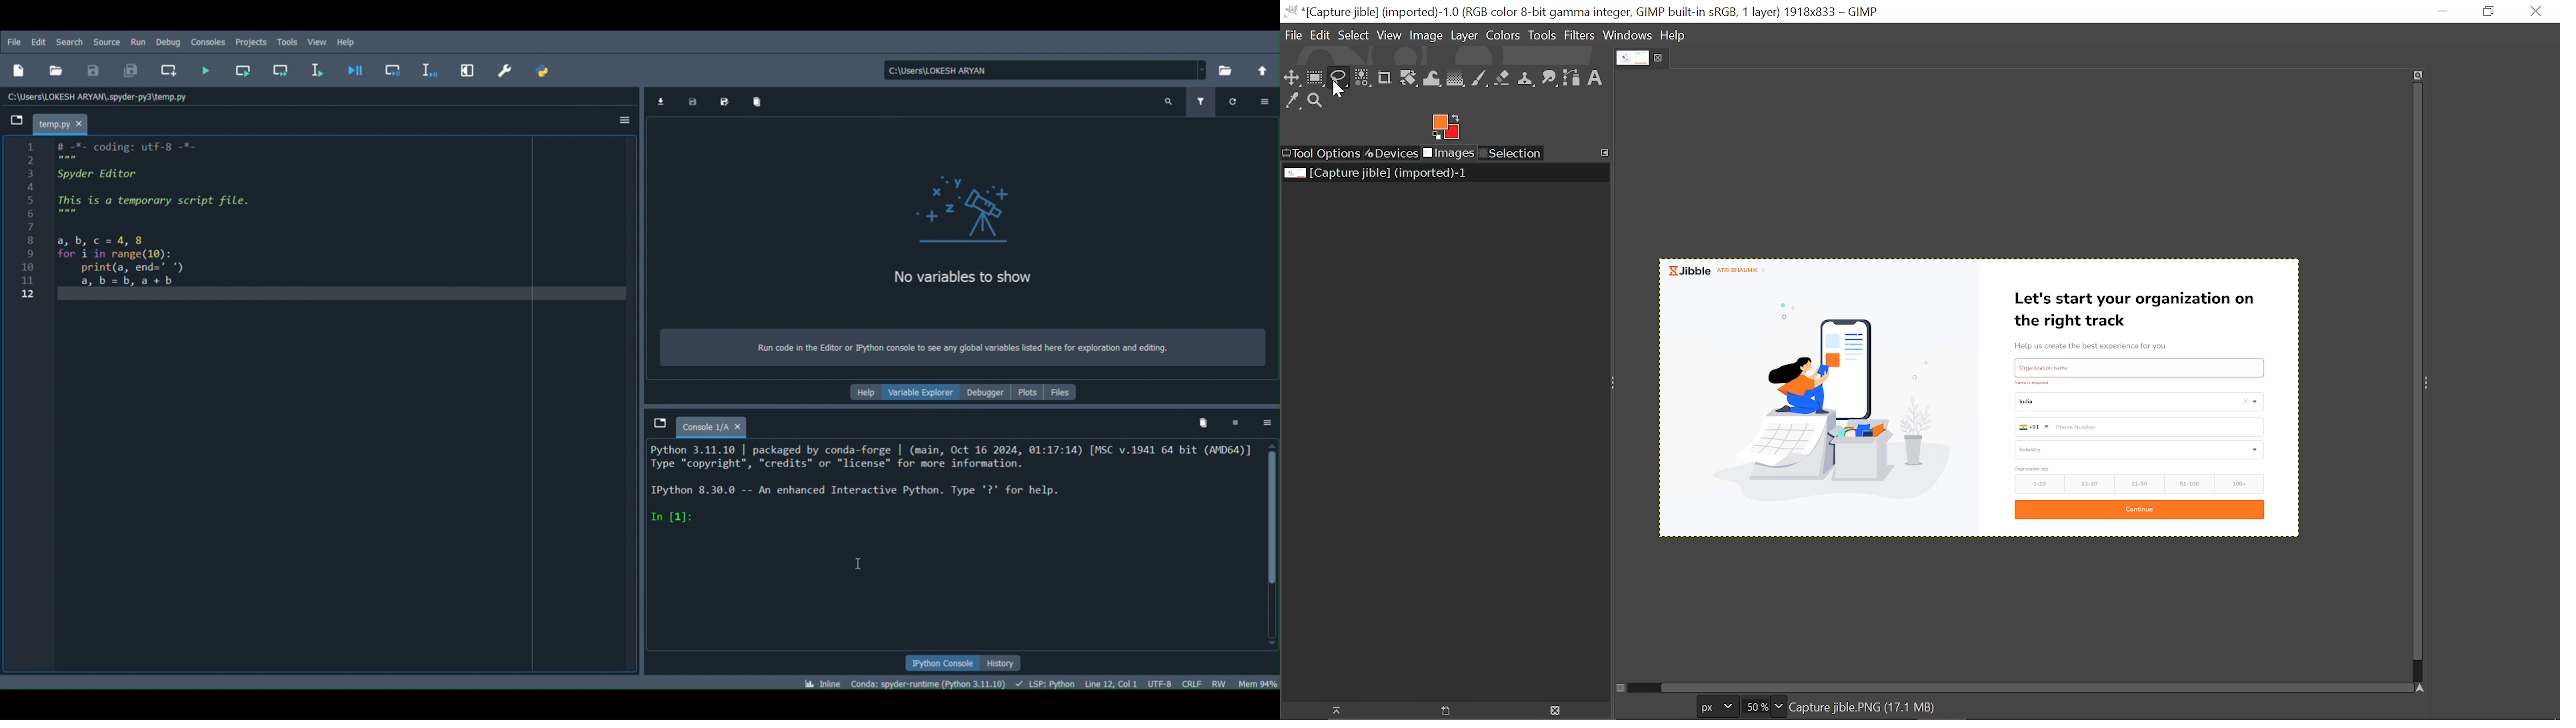 Image resolution: width=2576 pixels, height=728 pixels. What do you see at coordinates (425, 68) in the screenshot?
I see `Debug selection or current line` at bounding box center [425, 68].